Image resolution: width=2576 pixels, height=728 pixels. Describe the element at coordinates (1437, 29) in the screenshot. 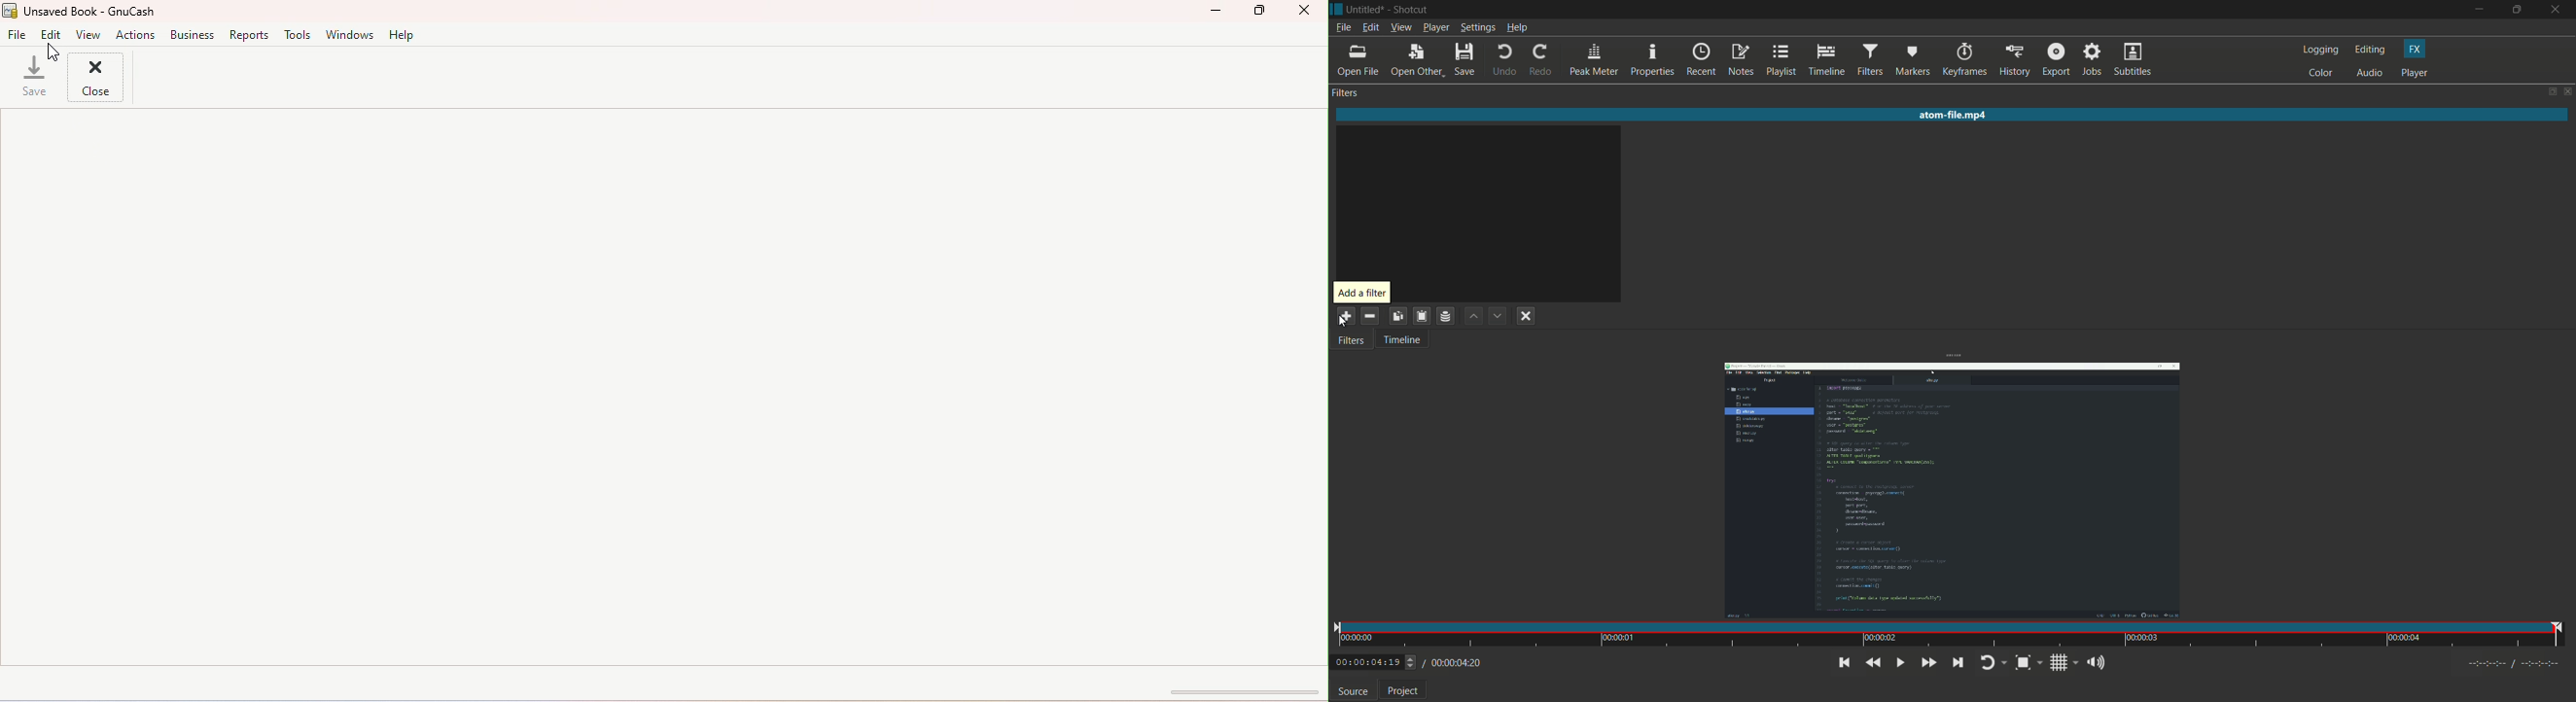

I see `player menu` at that location.